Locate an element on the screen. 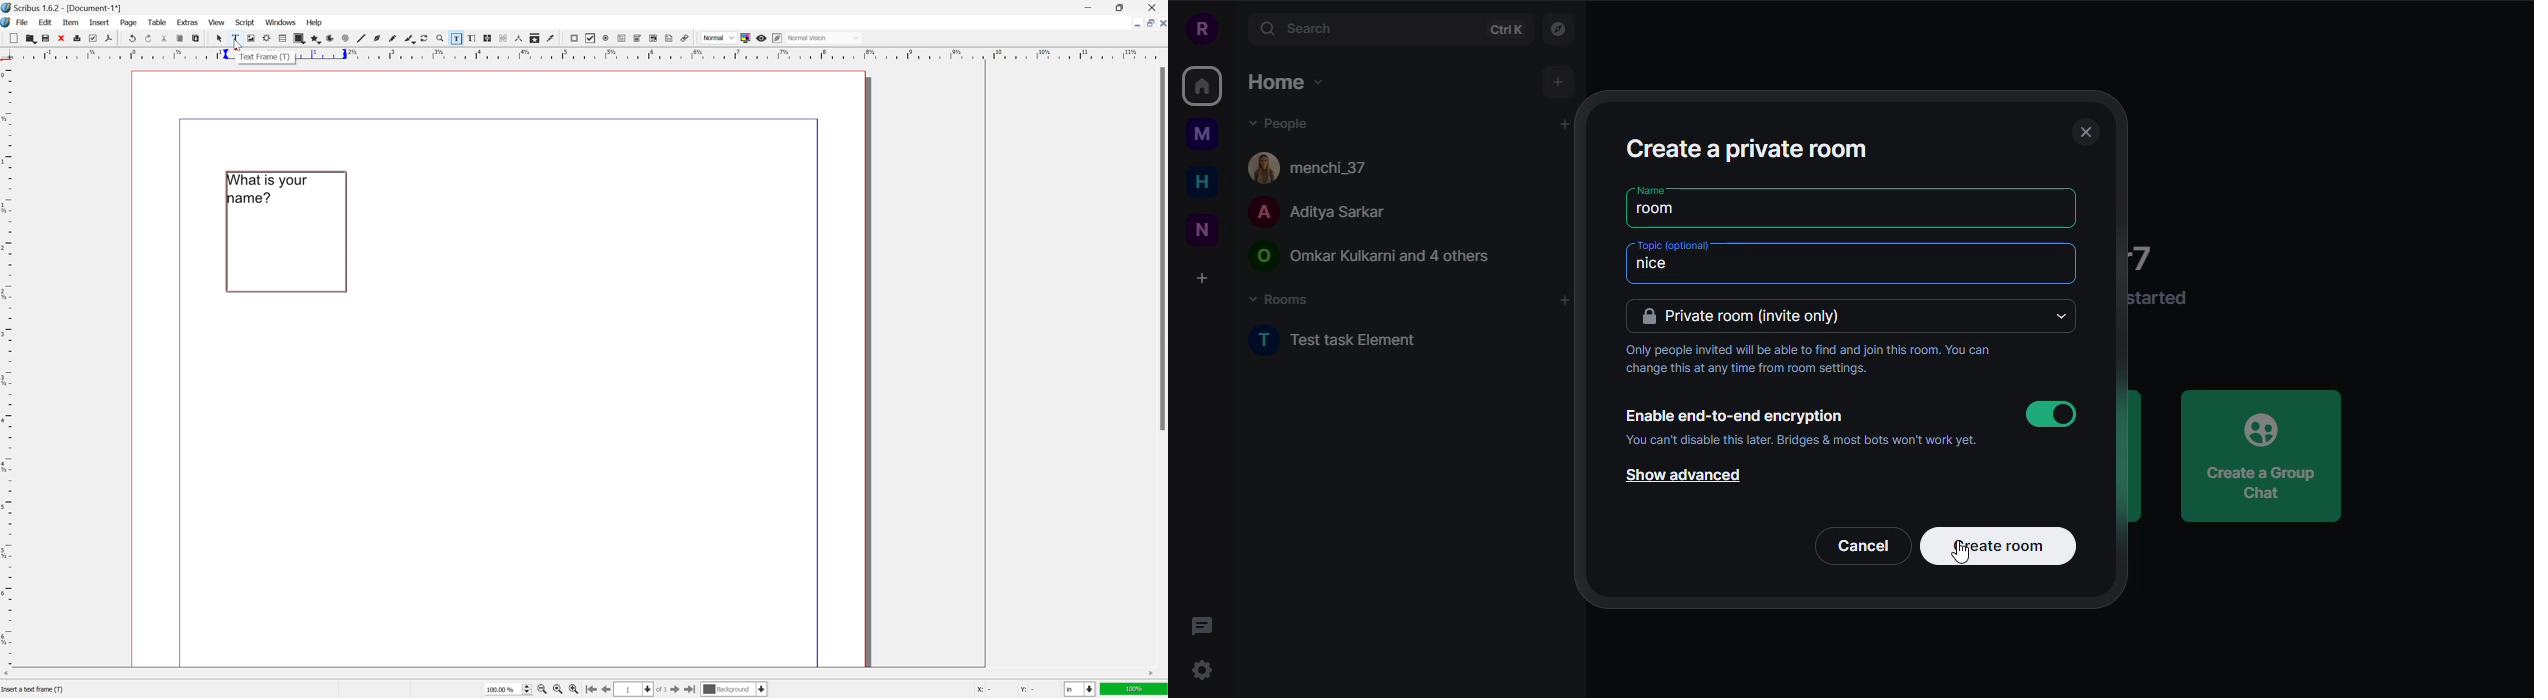  cancel is located at coordinates (1866, 546).